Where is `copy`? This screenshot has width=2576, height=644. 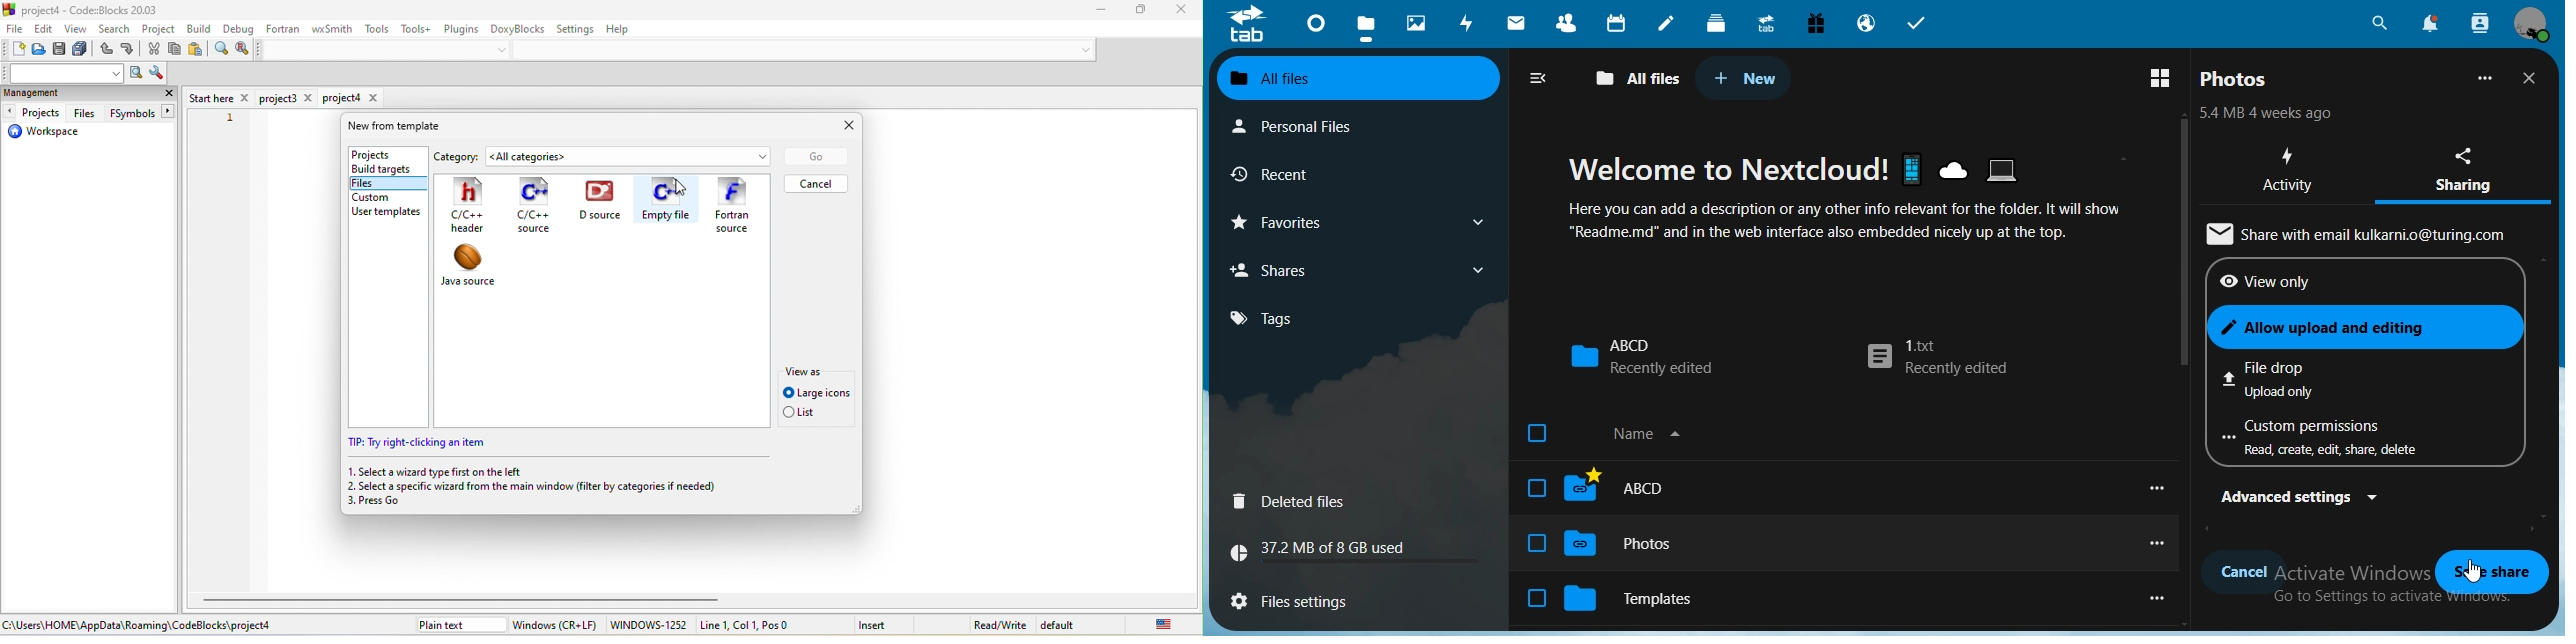 copy is located at coordinates (176, 50).